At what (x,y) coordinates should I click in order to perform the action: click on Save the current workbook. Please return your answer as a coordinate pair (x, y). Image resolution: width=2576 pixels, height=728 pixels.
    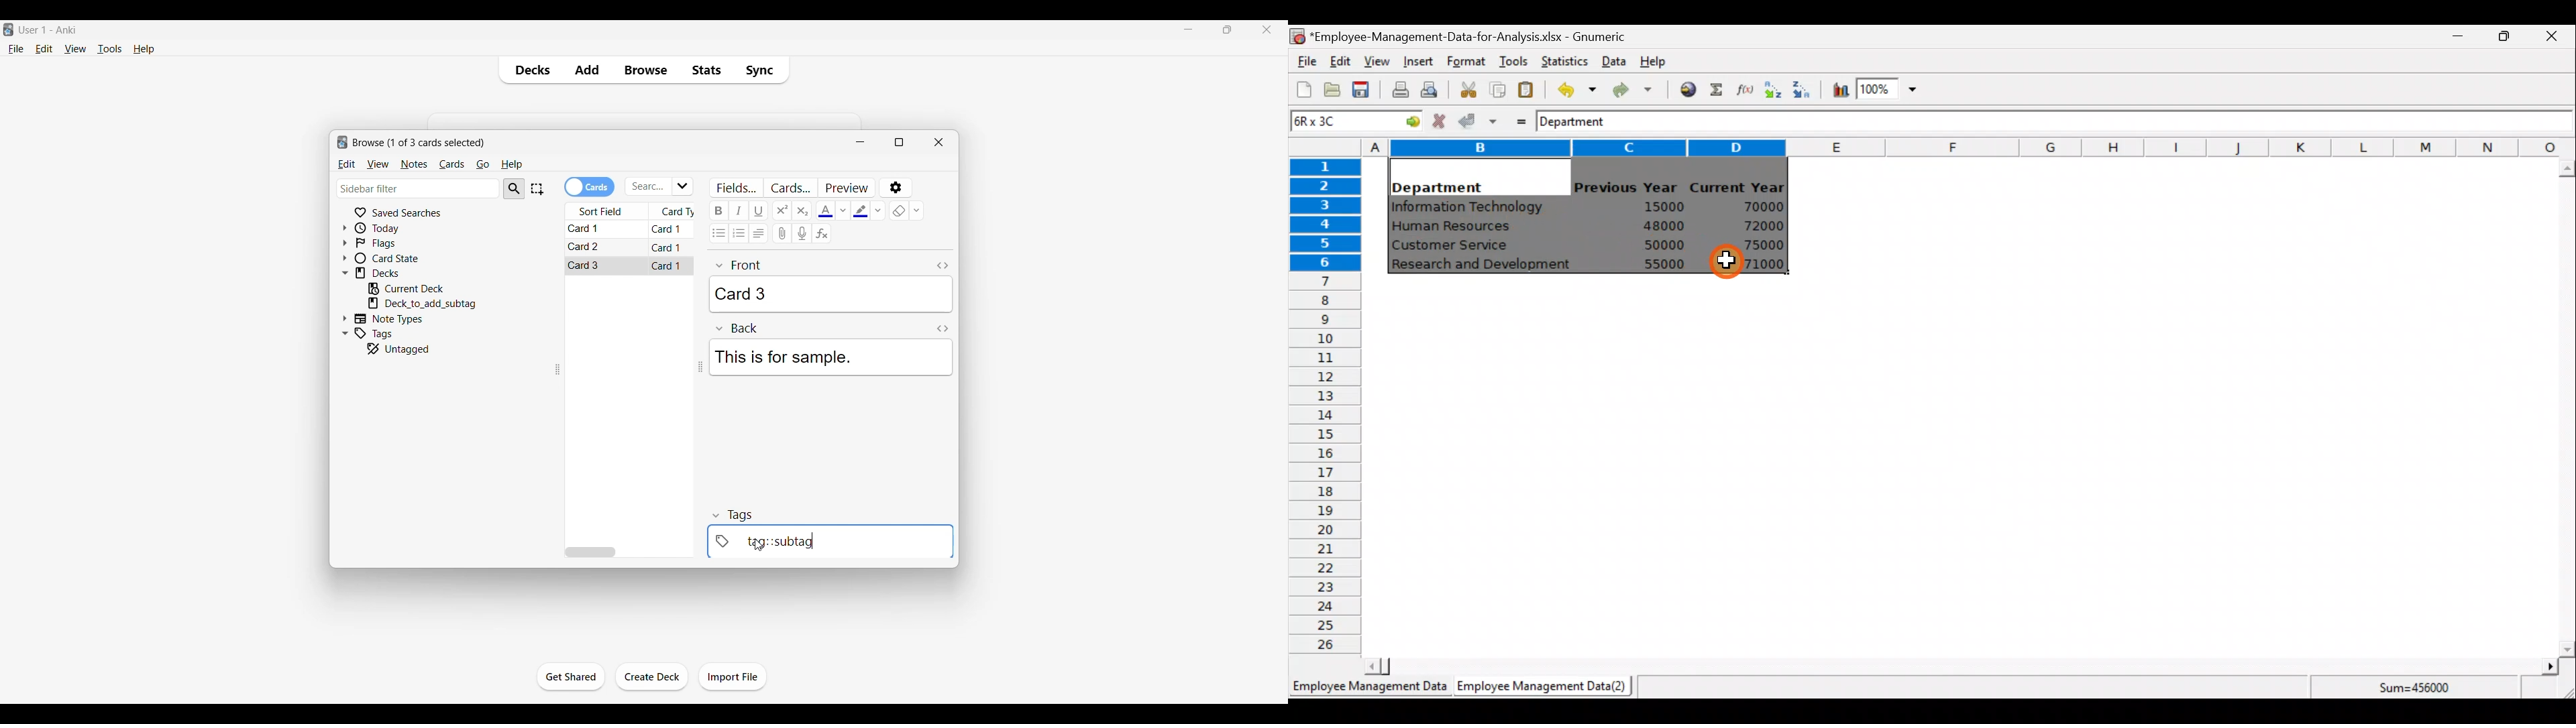
    Looking at the image, I should click on (1365, 92).